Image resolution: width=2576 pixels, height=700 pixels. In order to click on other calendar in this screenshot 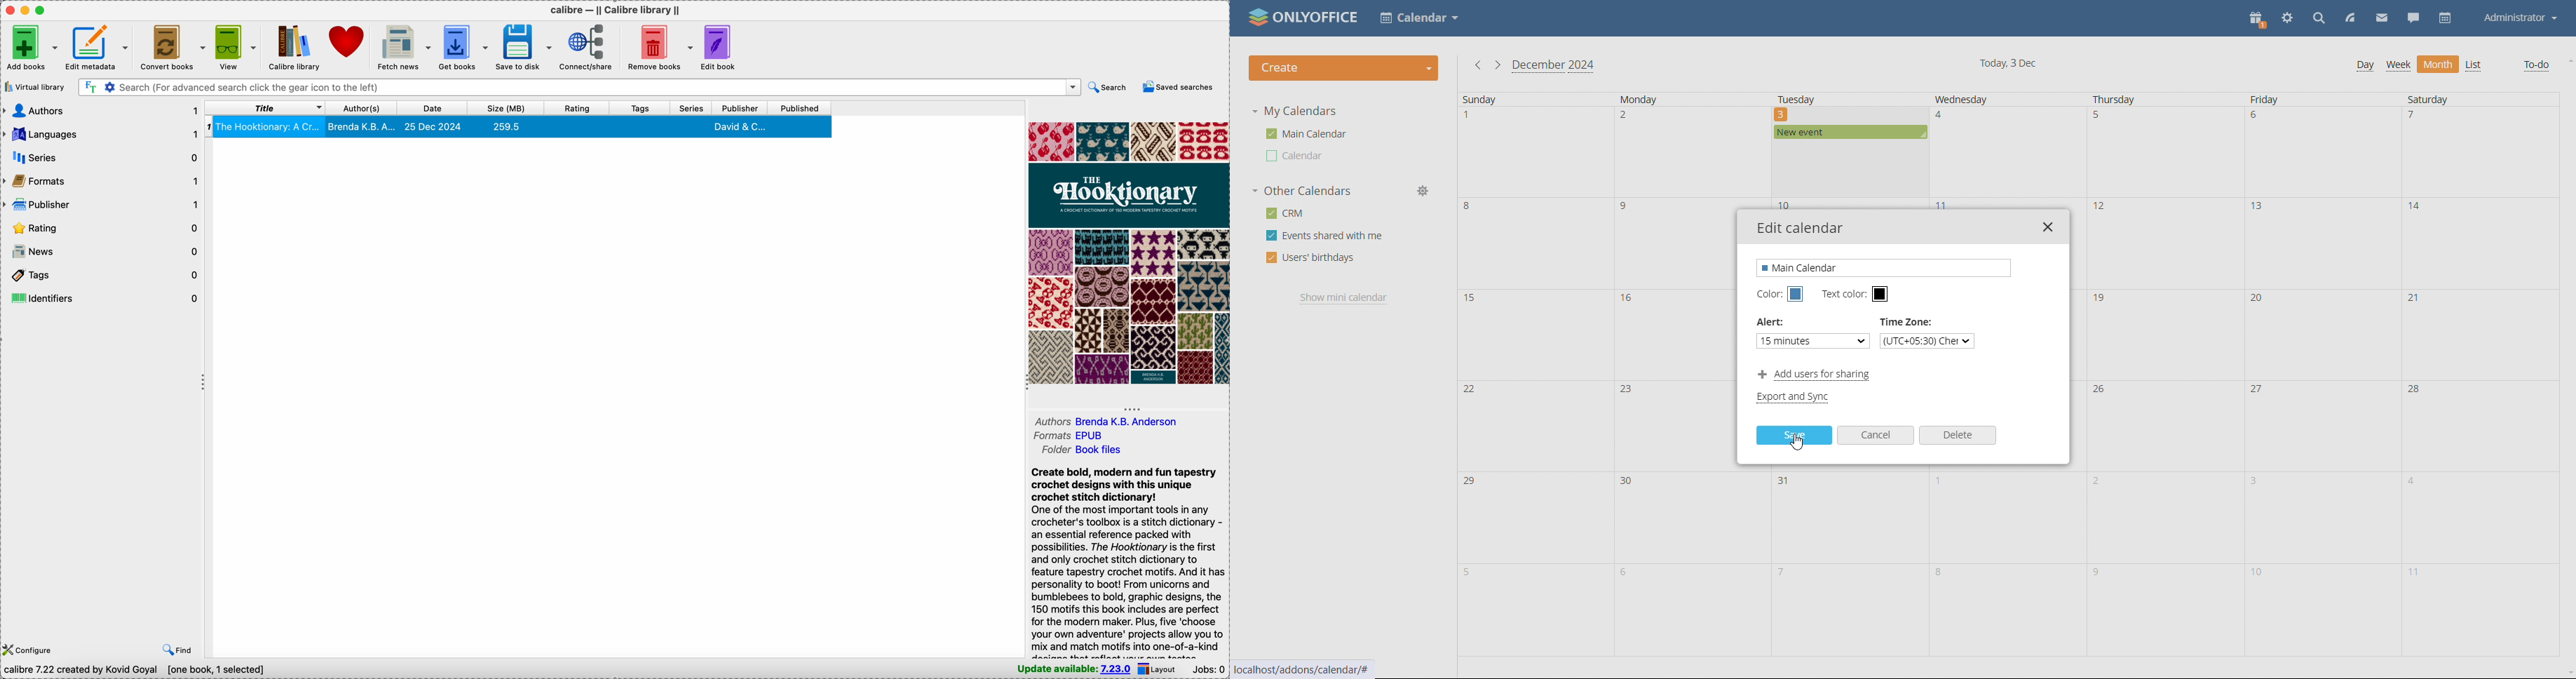, I will do `click(1296, 156)`.